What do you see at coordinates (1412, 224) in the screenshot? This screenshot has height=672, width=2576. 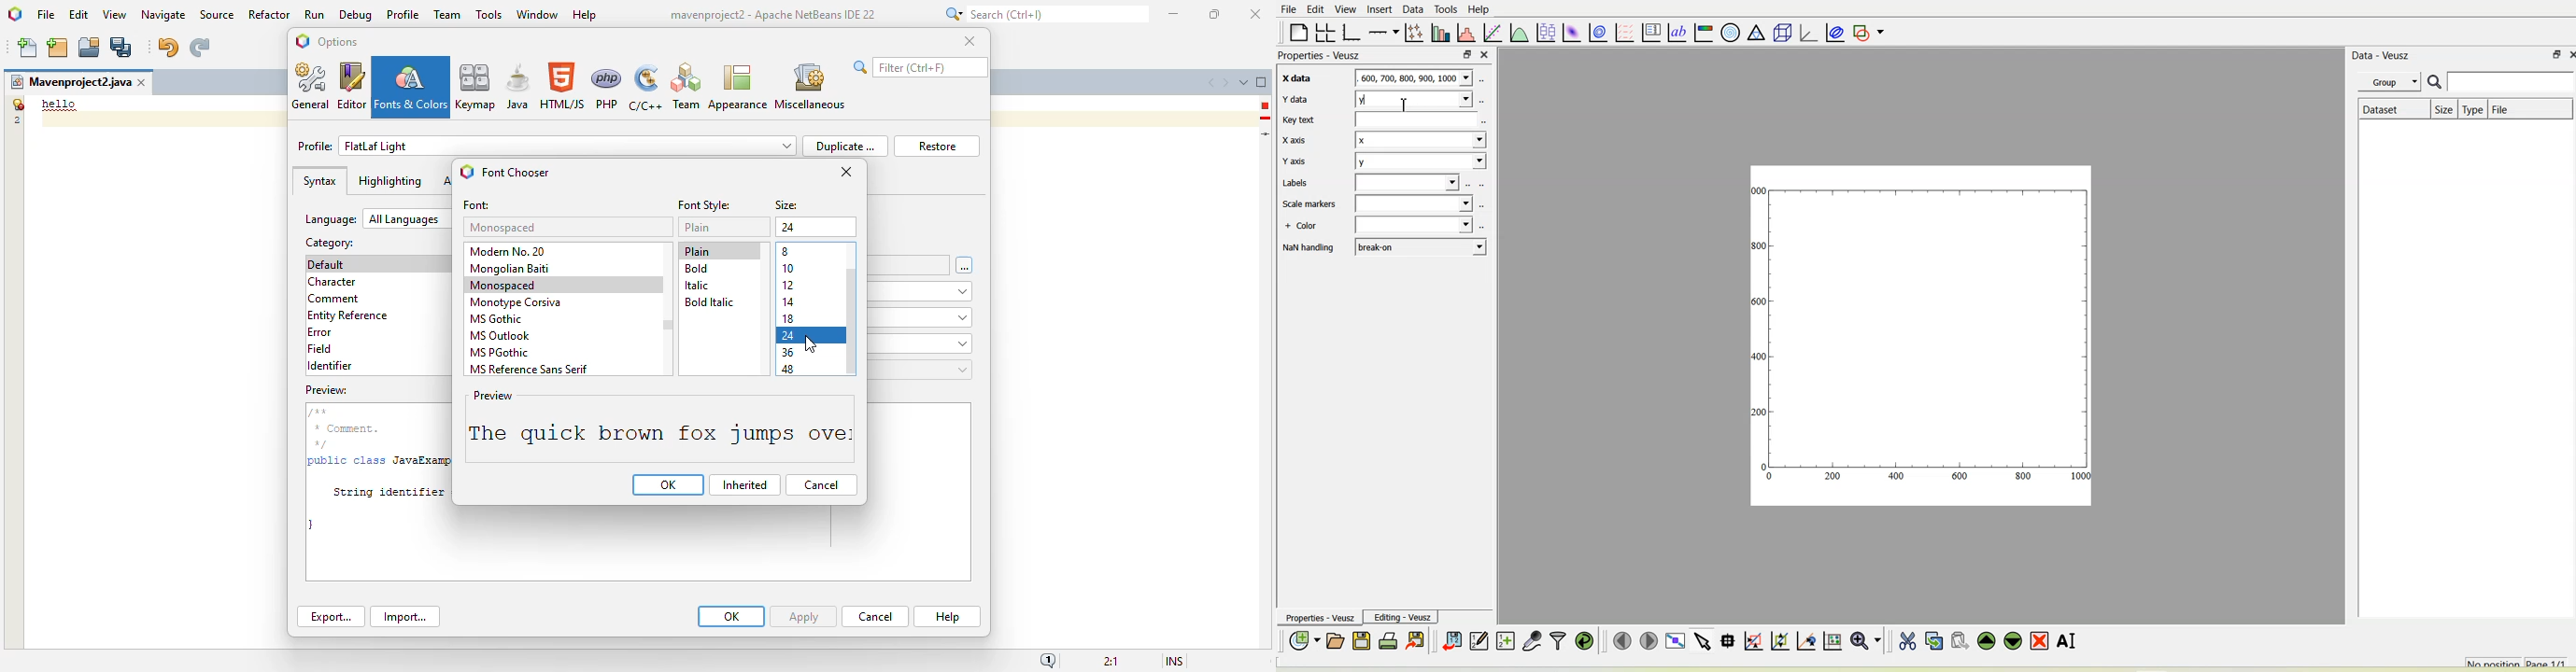 I see `Blank` at bounding box center [1412, 224].